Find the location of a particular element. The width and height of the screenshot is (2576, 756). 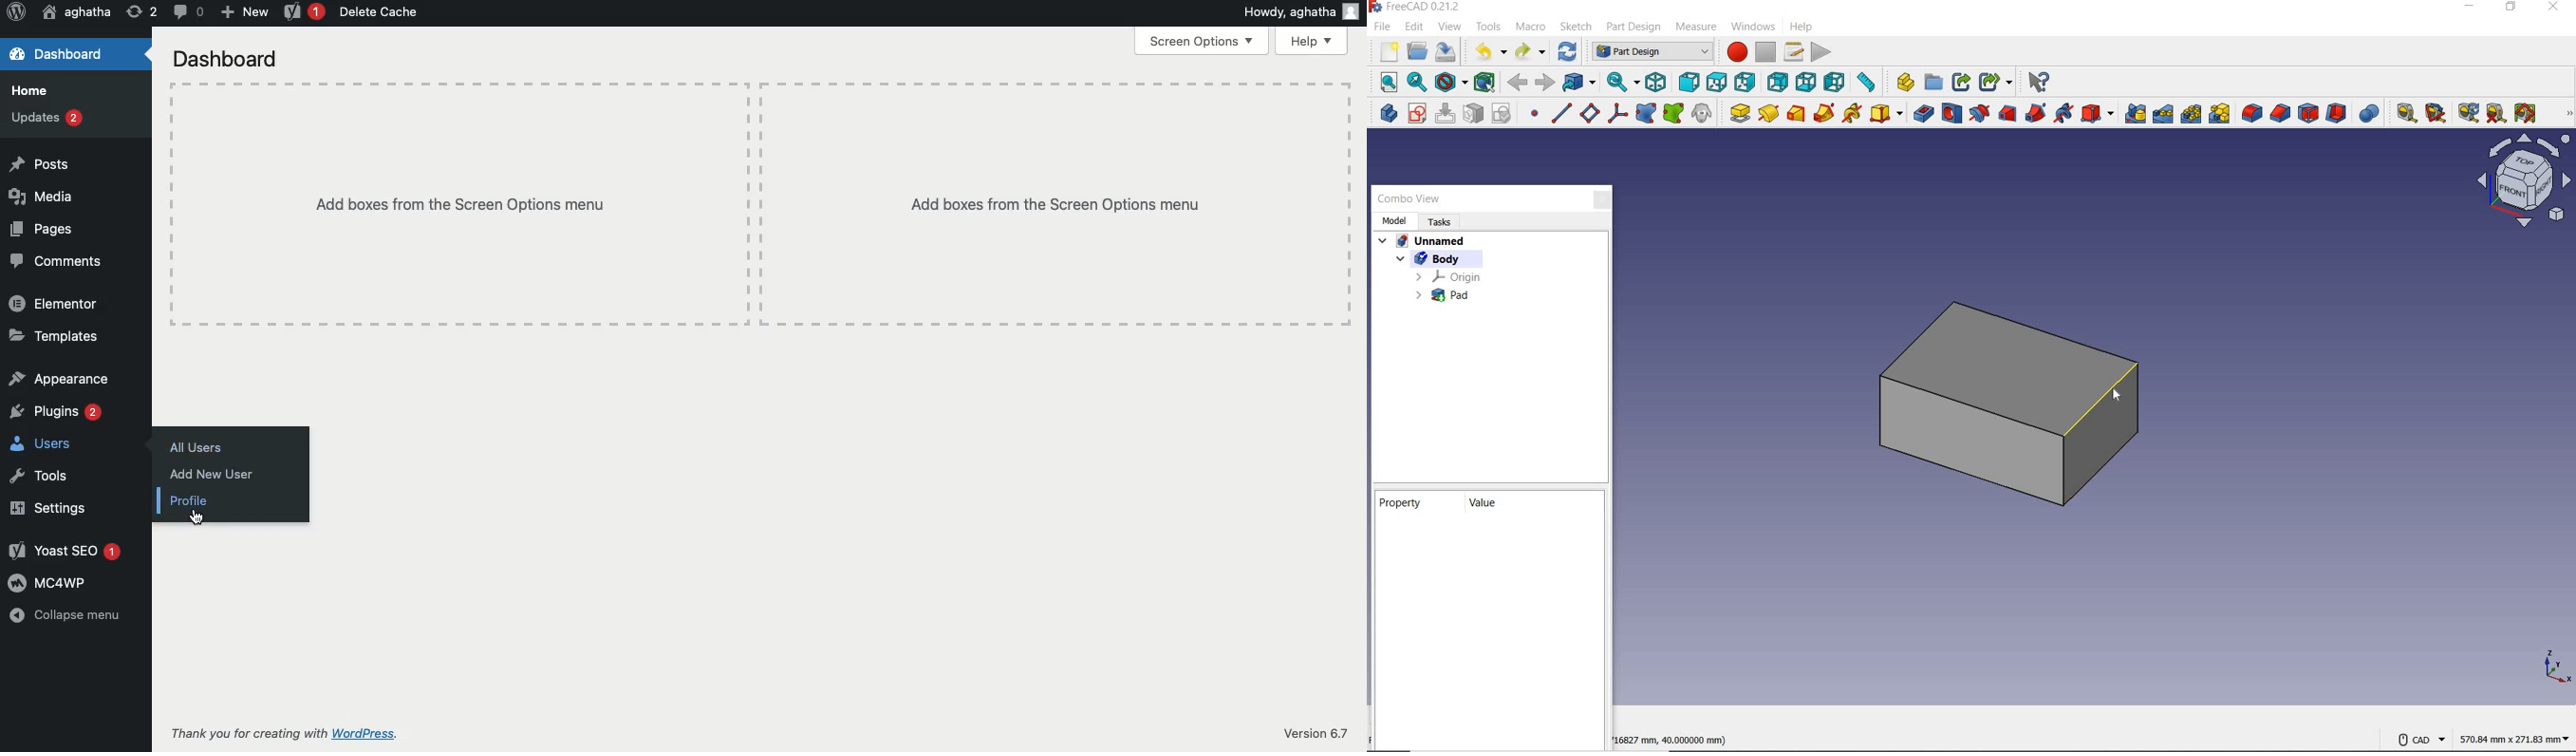

chamfer is located at coordinates (2281, 113).